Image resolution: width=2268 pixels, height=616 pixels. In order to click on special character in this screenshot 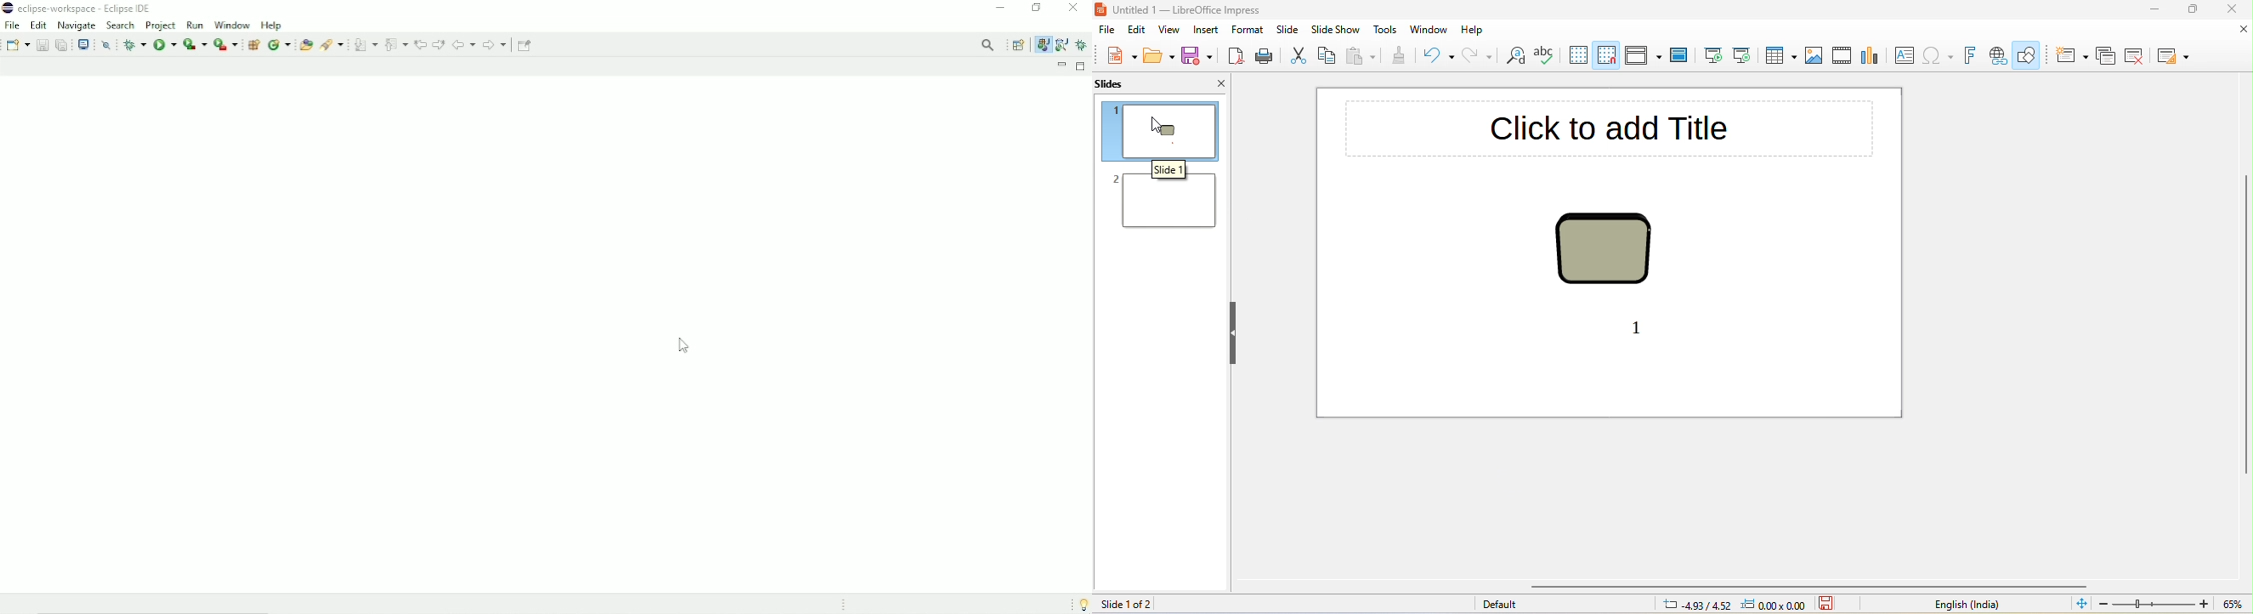, I will do `click(1936, 56)`.